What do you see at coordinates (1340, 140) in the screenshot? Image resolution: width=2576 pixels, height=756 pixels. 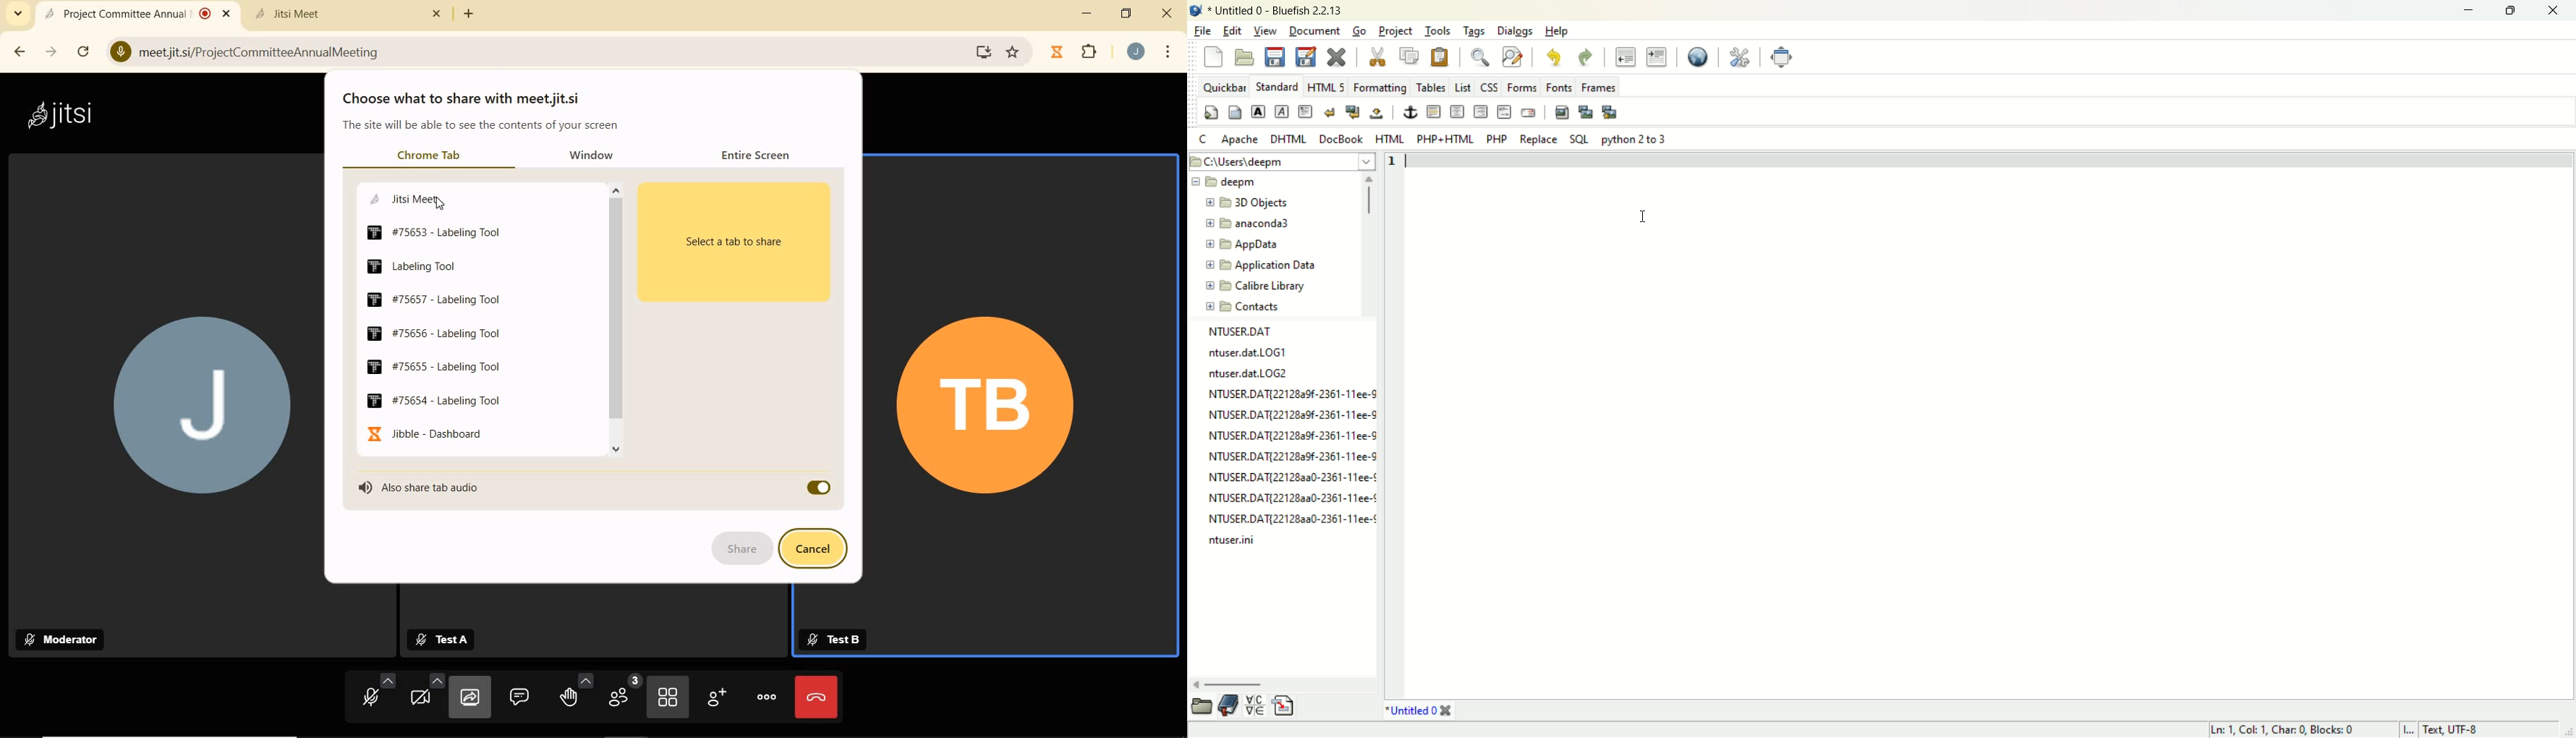 I see `DocBook` at bounding box center [1340, 140].